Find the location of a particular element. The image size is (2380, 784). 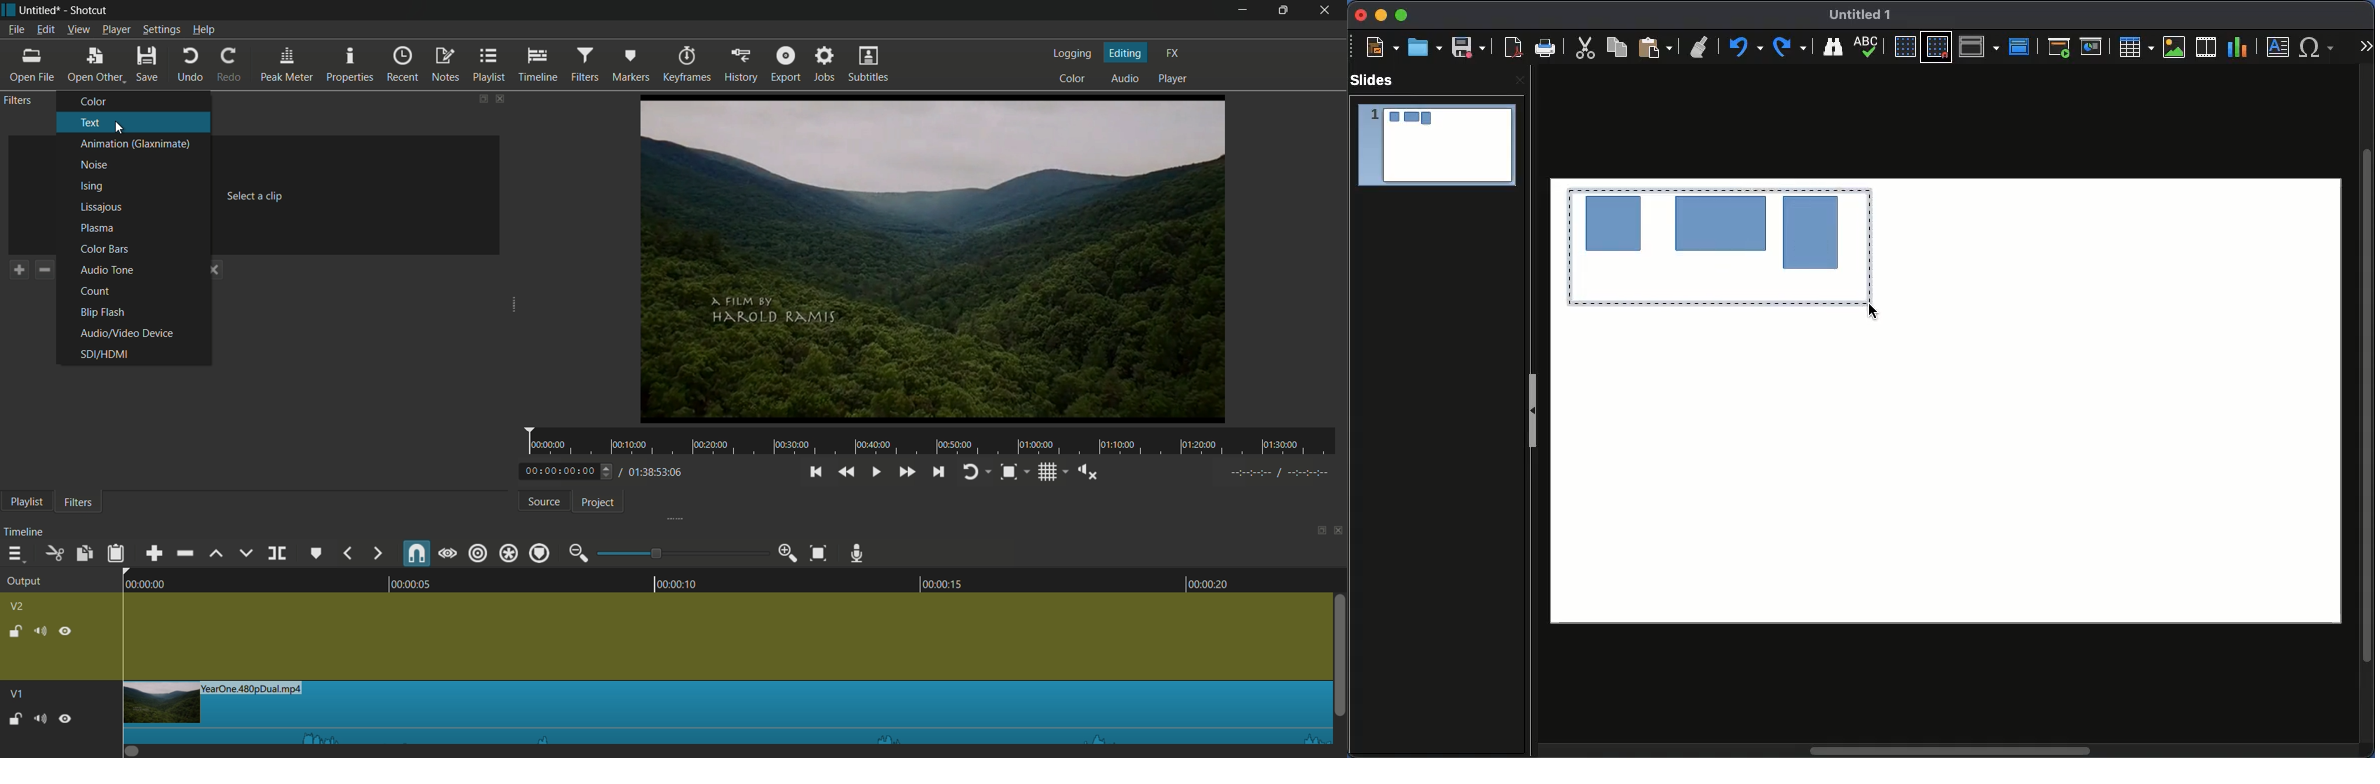

skip to the previous point is located at coordinates (818, 470).